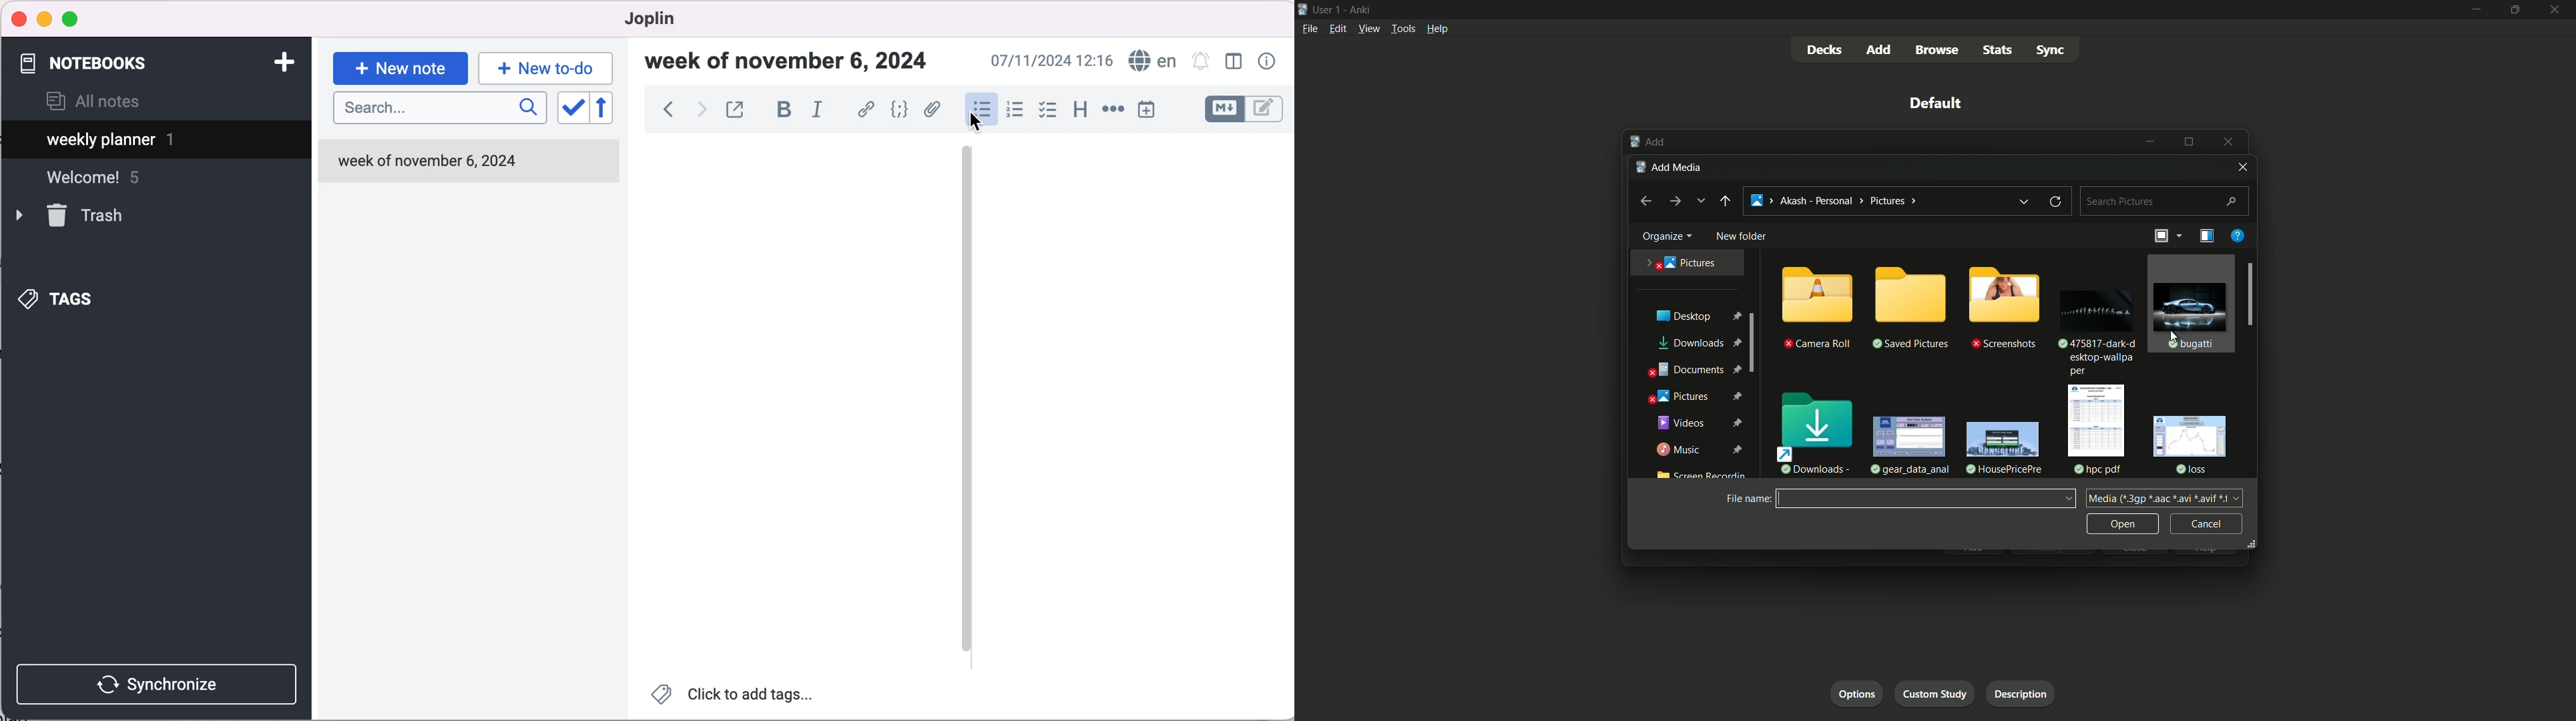 Image resolution: width=2576 pixels, height=728 pixels. Describe the element at coordinates (1149, 110) in the screenshot. I see `insert time` at that location.